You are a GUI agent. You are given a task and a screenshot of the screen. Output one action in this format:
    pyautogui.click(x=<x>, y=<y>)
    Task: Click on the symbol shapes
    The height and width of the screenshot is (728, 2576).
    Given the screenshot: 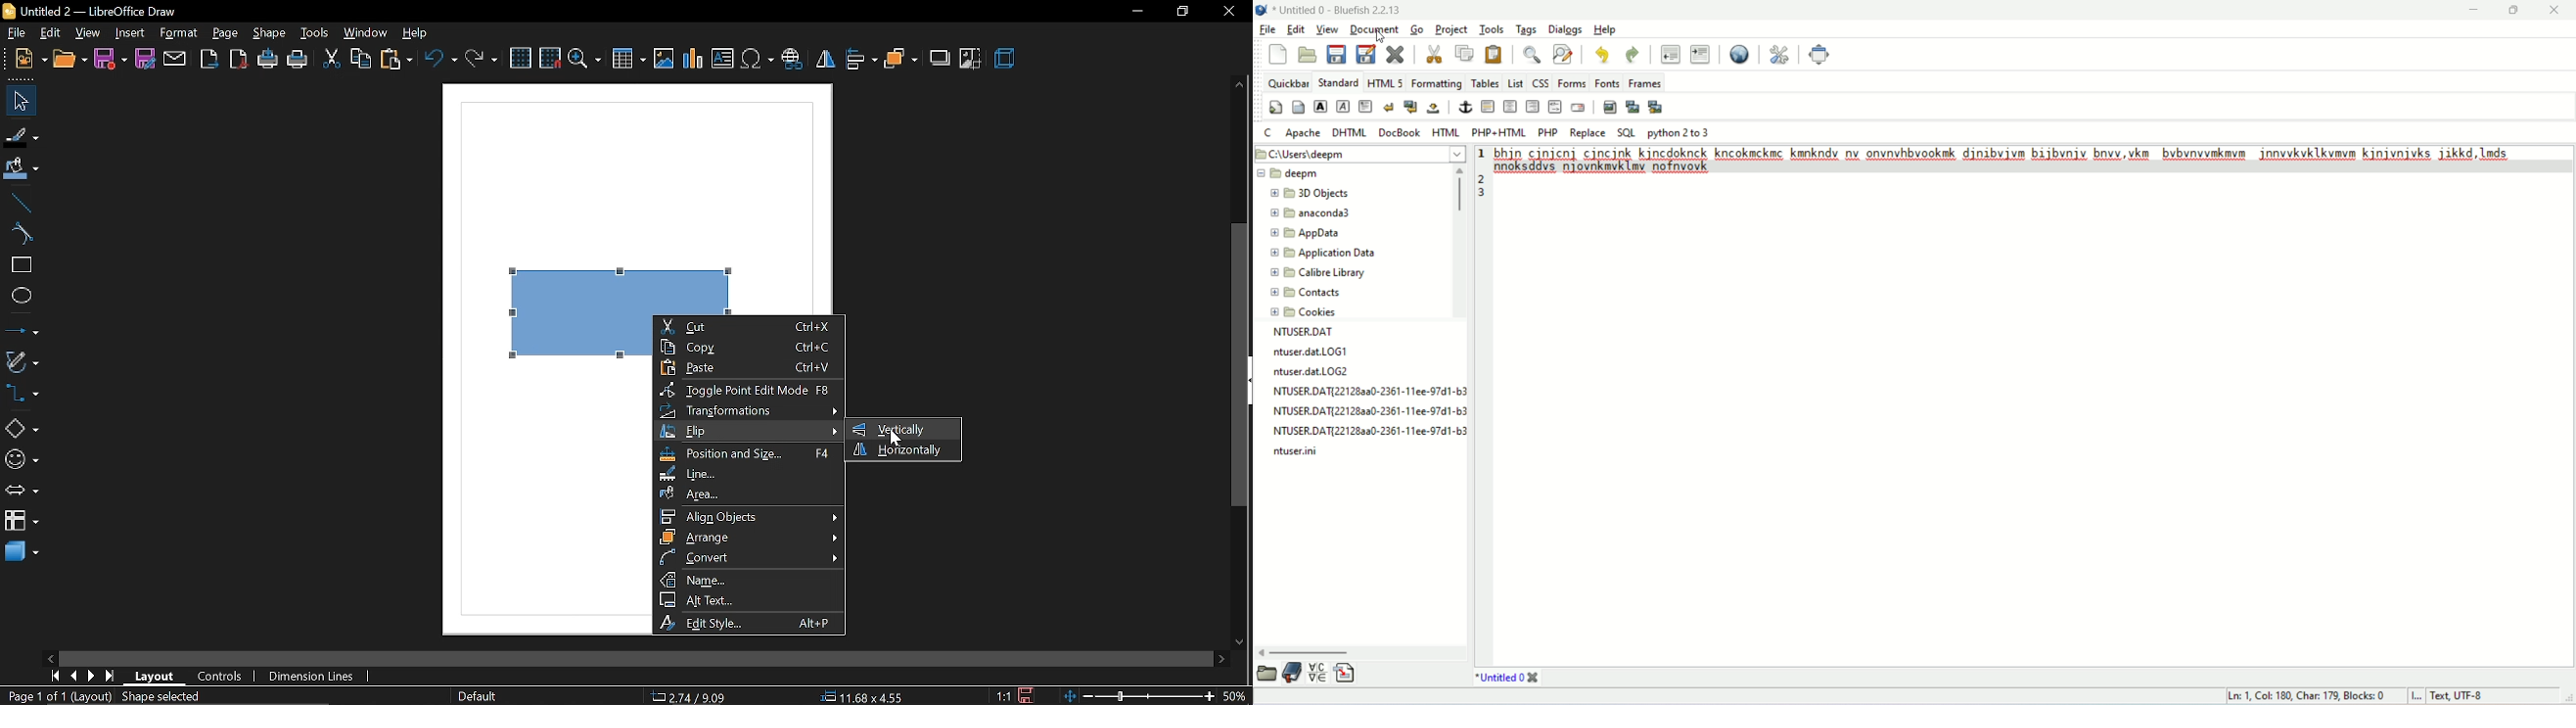 What is the action you would take?
    pyautogui.click(x=21, y=459)
    